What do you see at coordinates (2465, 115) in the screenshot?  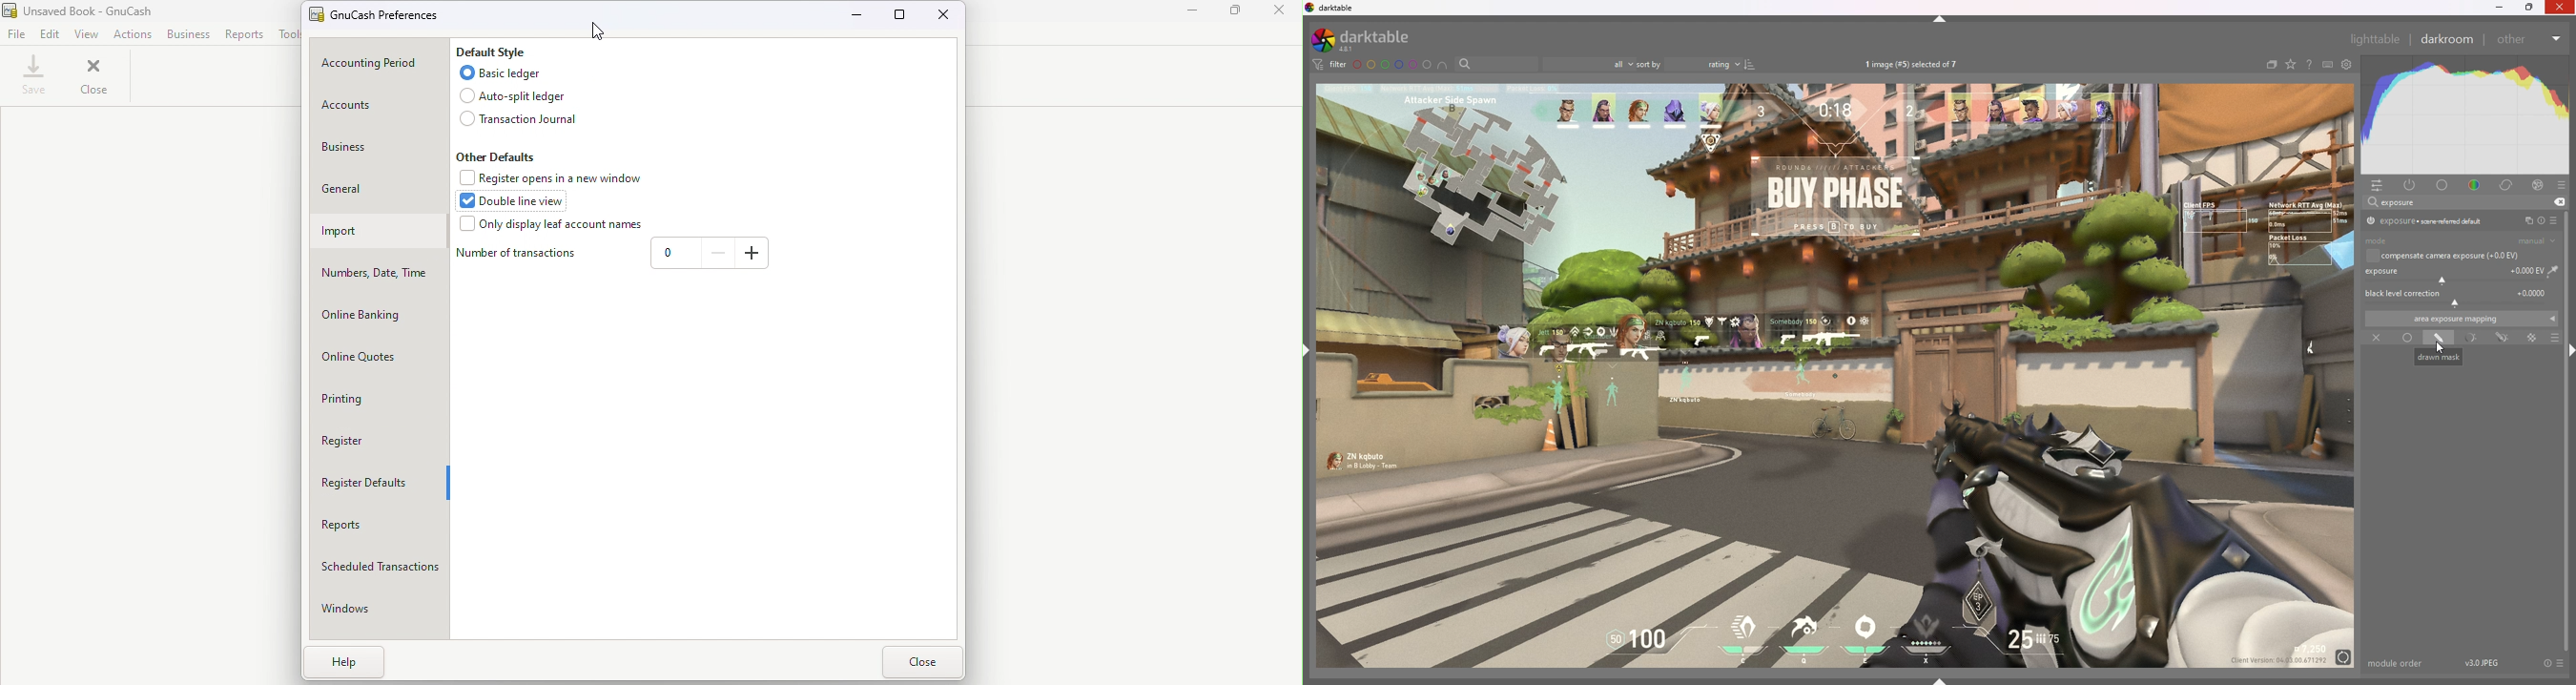 I see `heat graph` at bounding box center [2465, 115].